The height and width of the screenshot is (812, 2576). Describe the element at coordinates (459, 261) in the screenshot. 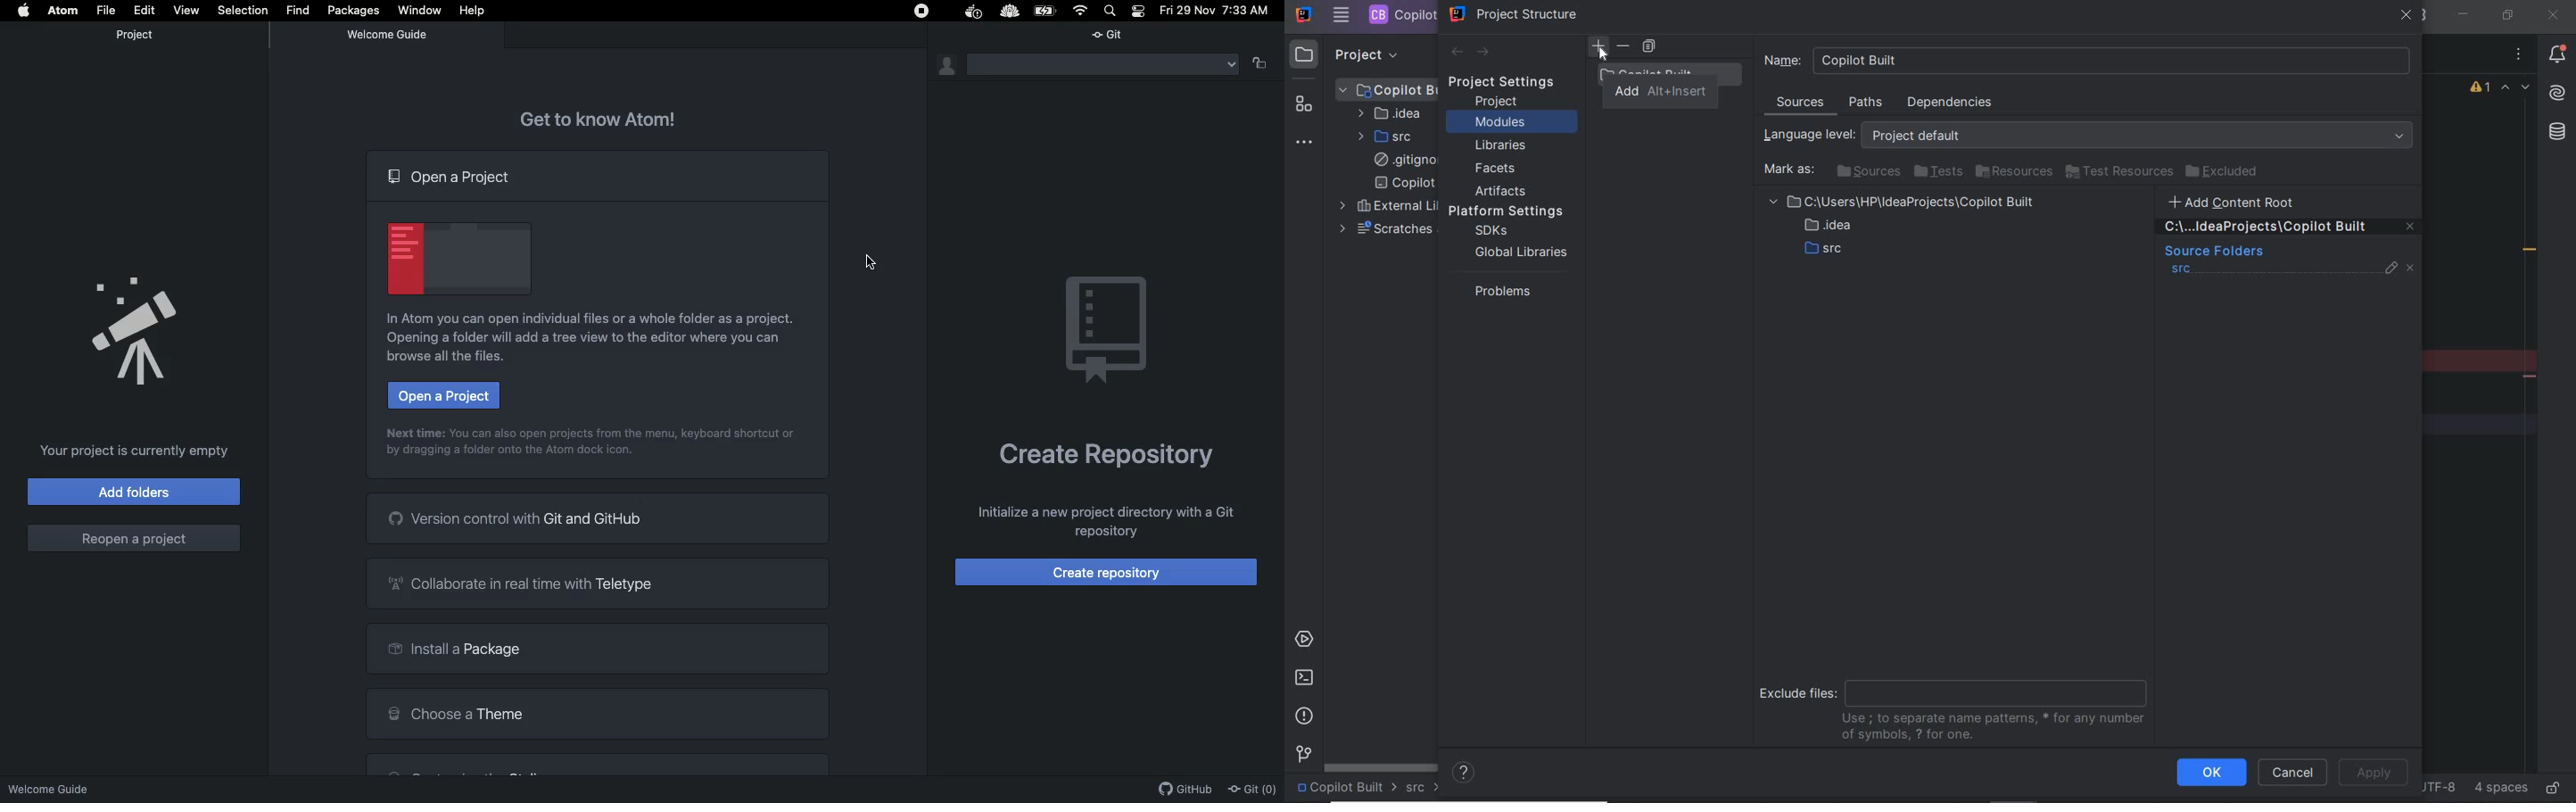

I see `Emblem` at that location.